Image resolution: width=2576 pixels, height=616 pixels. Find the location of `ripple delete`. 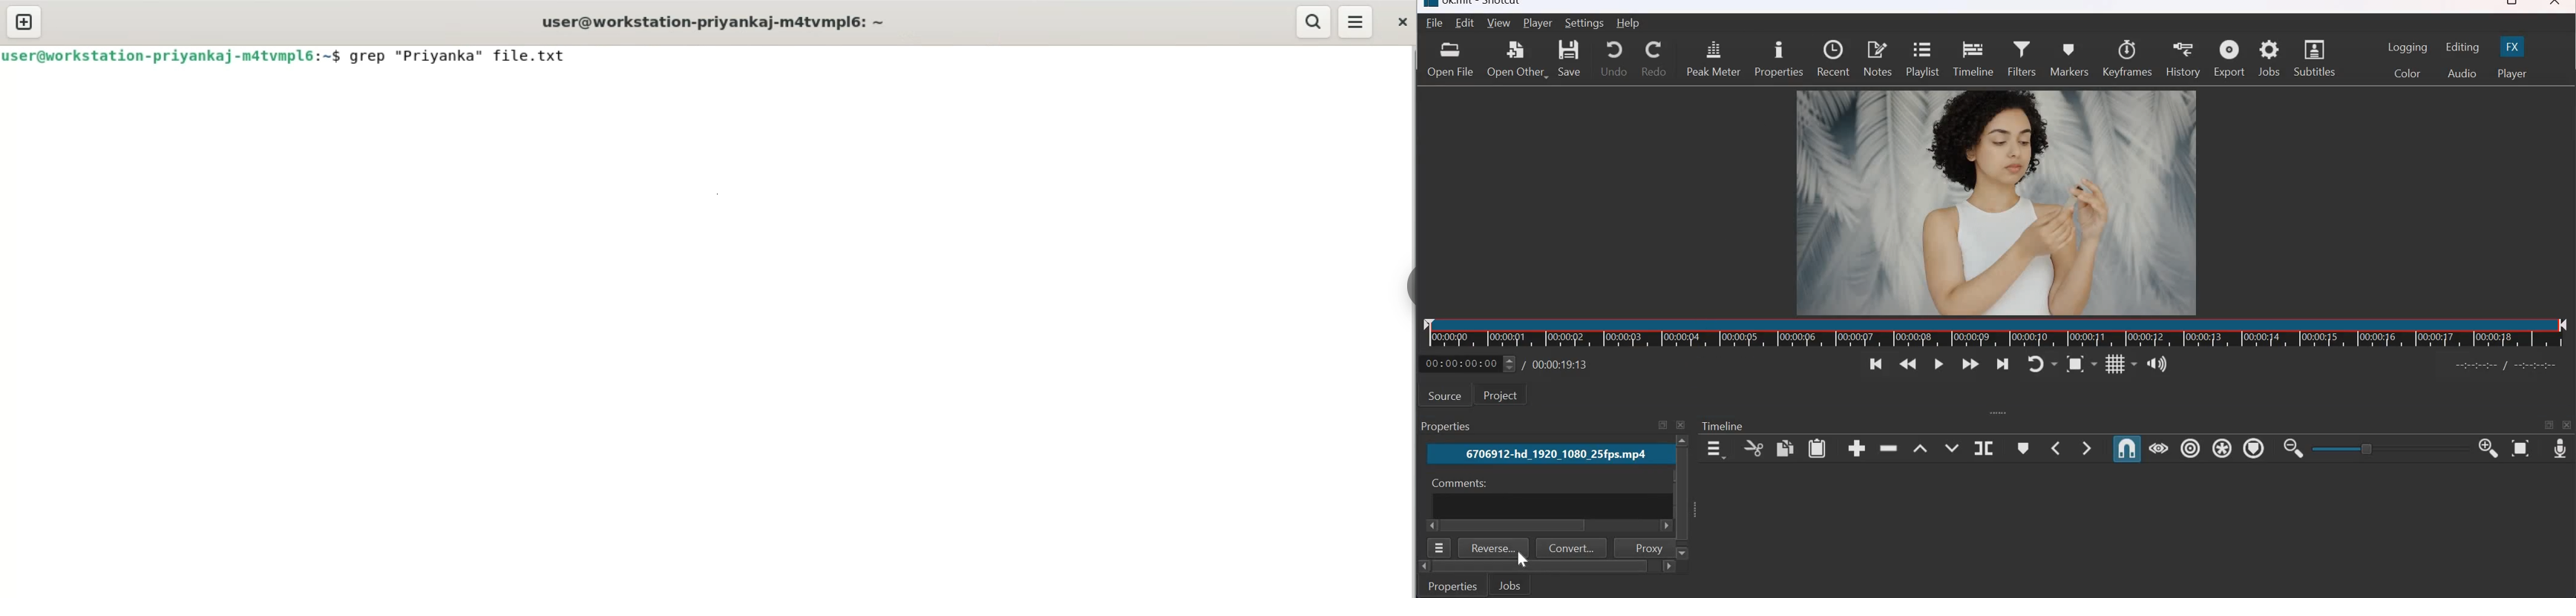

ripple delete is located at coordinates (1890, 449).